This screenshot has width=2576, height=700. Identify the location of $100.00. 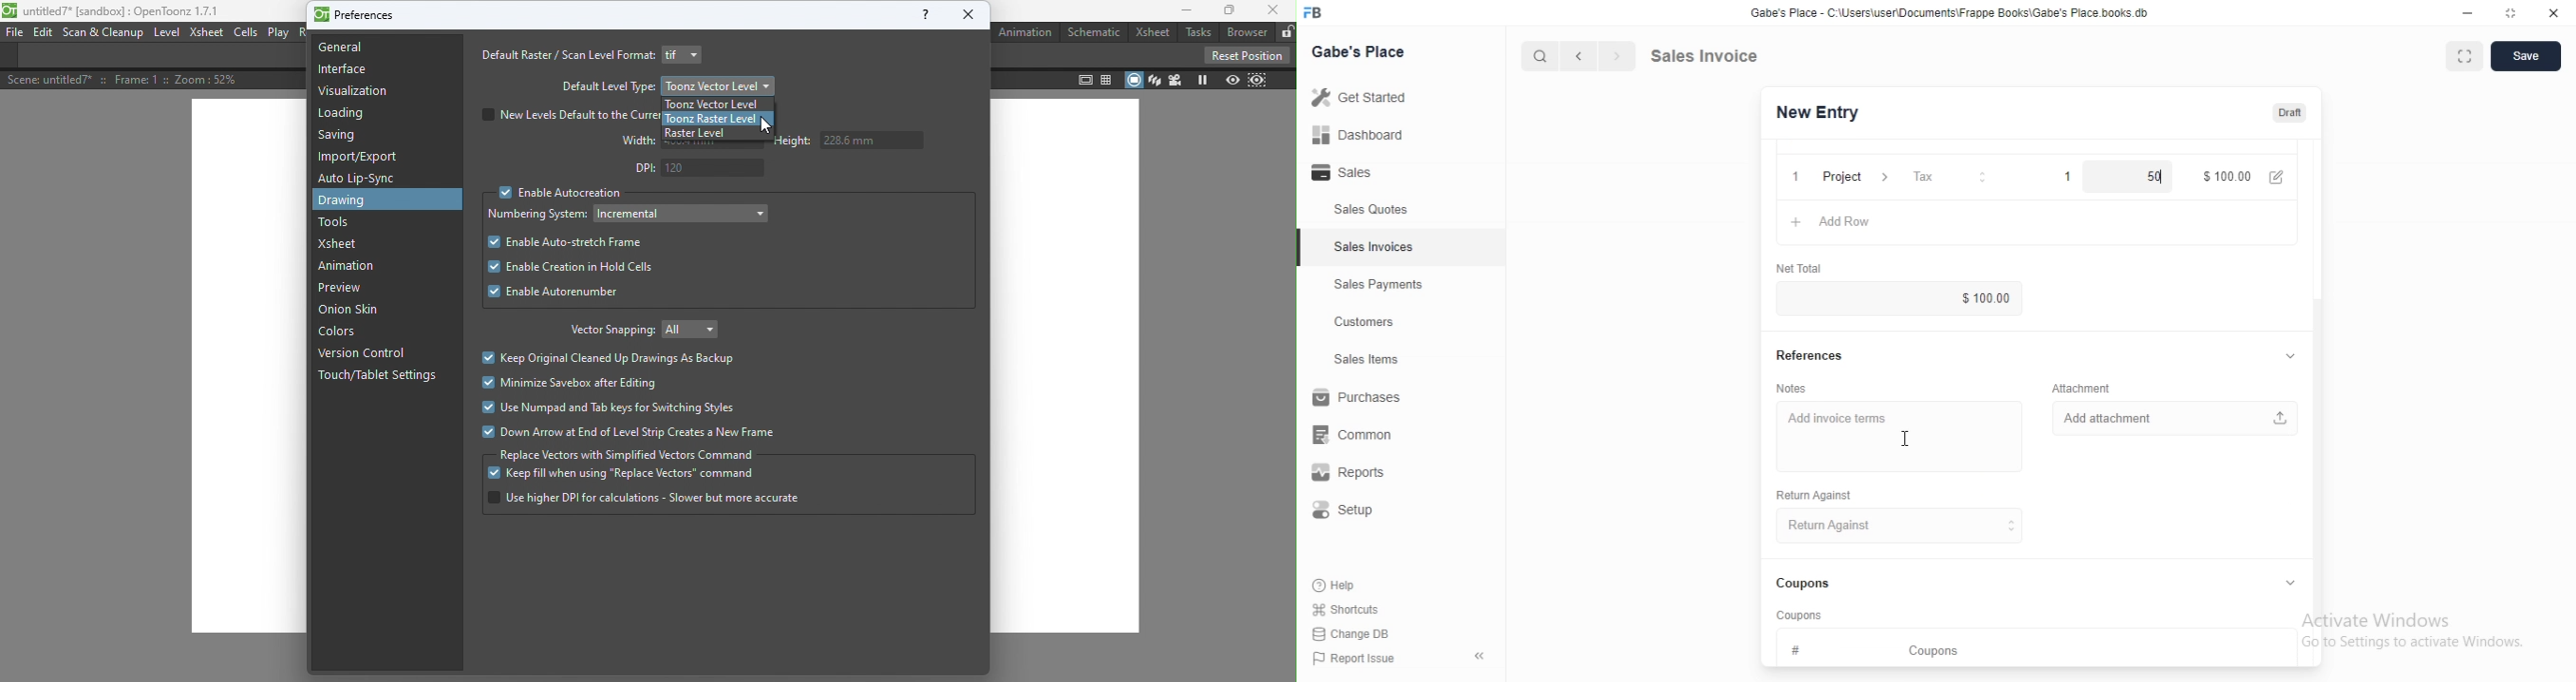
(1975, 299).